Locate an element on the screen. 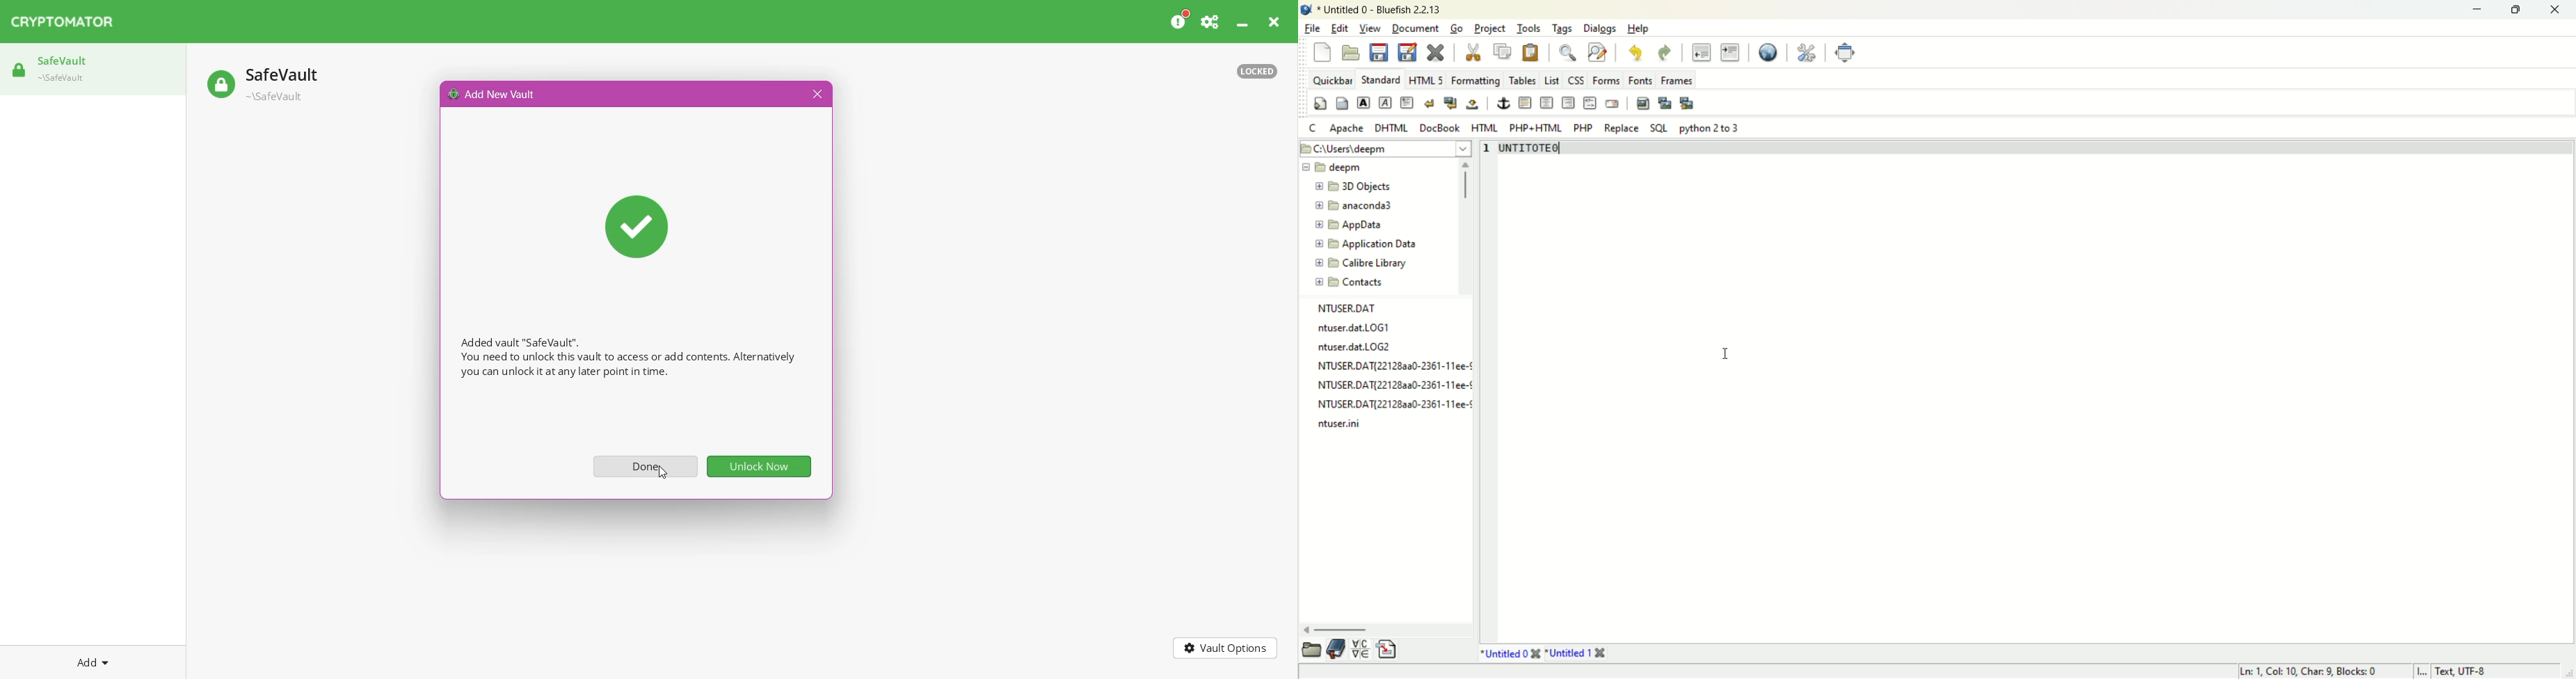 The height and width of the screenshot is (700, 2576). quickbar is located at coordinates (1331, 80).